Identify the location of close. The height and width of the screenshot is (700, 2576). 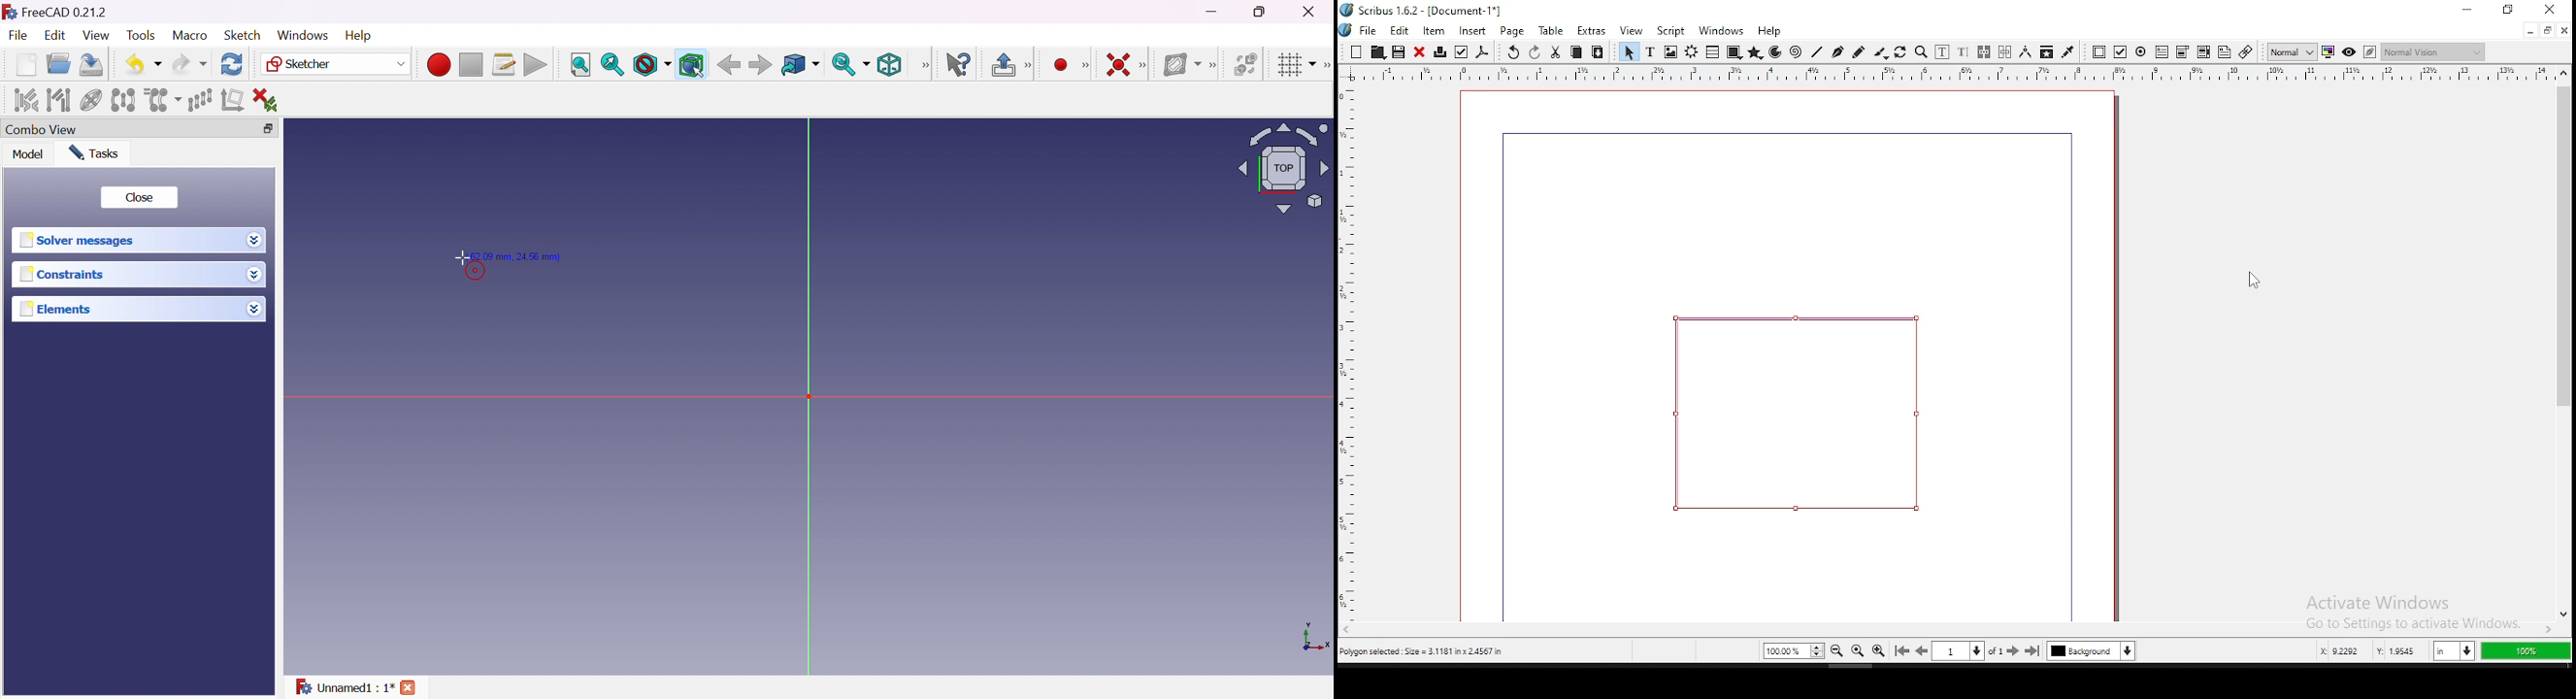
(2564, 31).